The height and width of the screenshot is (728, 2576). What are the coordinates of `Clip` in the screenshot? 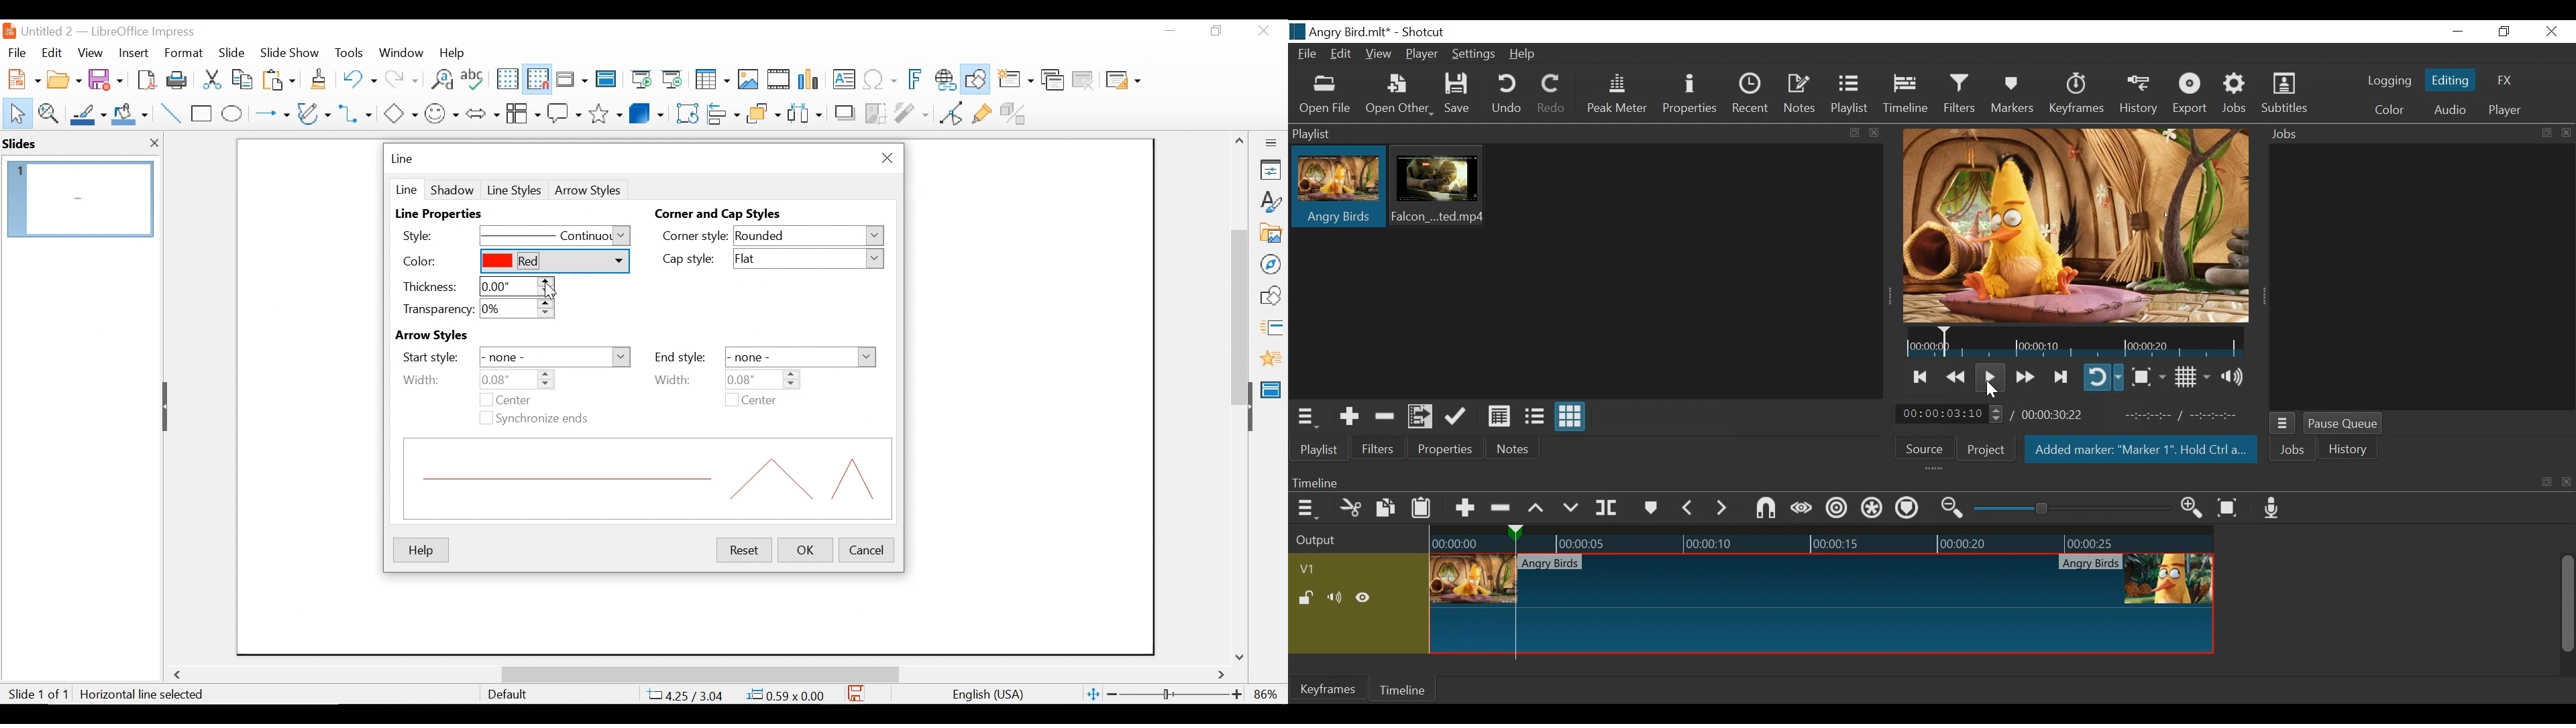 It's located at (1442, 188).